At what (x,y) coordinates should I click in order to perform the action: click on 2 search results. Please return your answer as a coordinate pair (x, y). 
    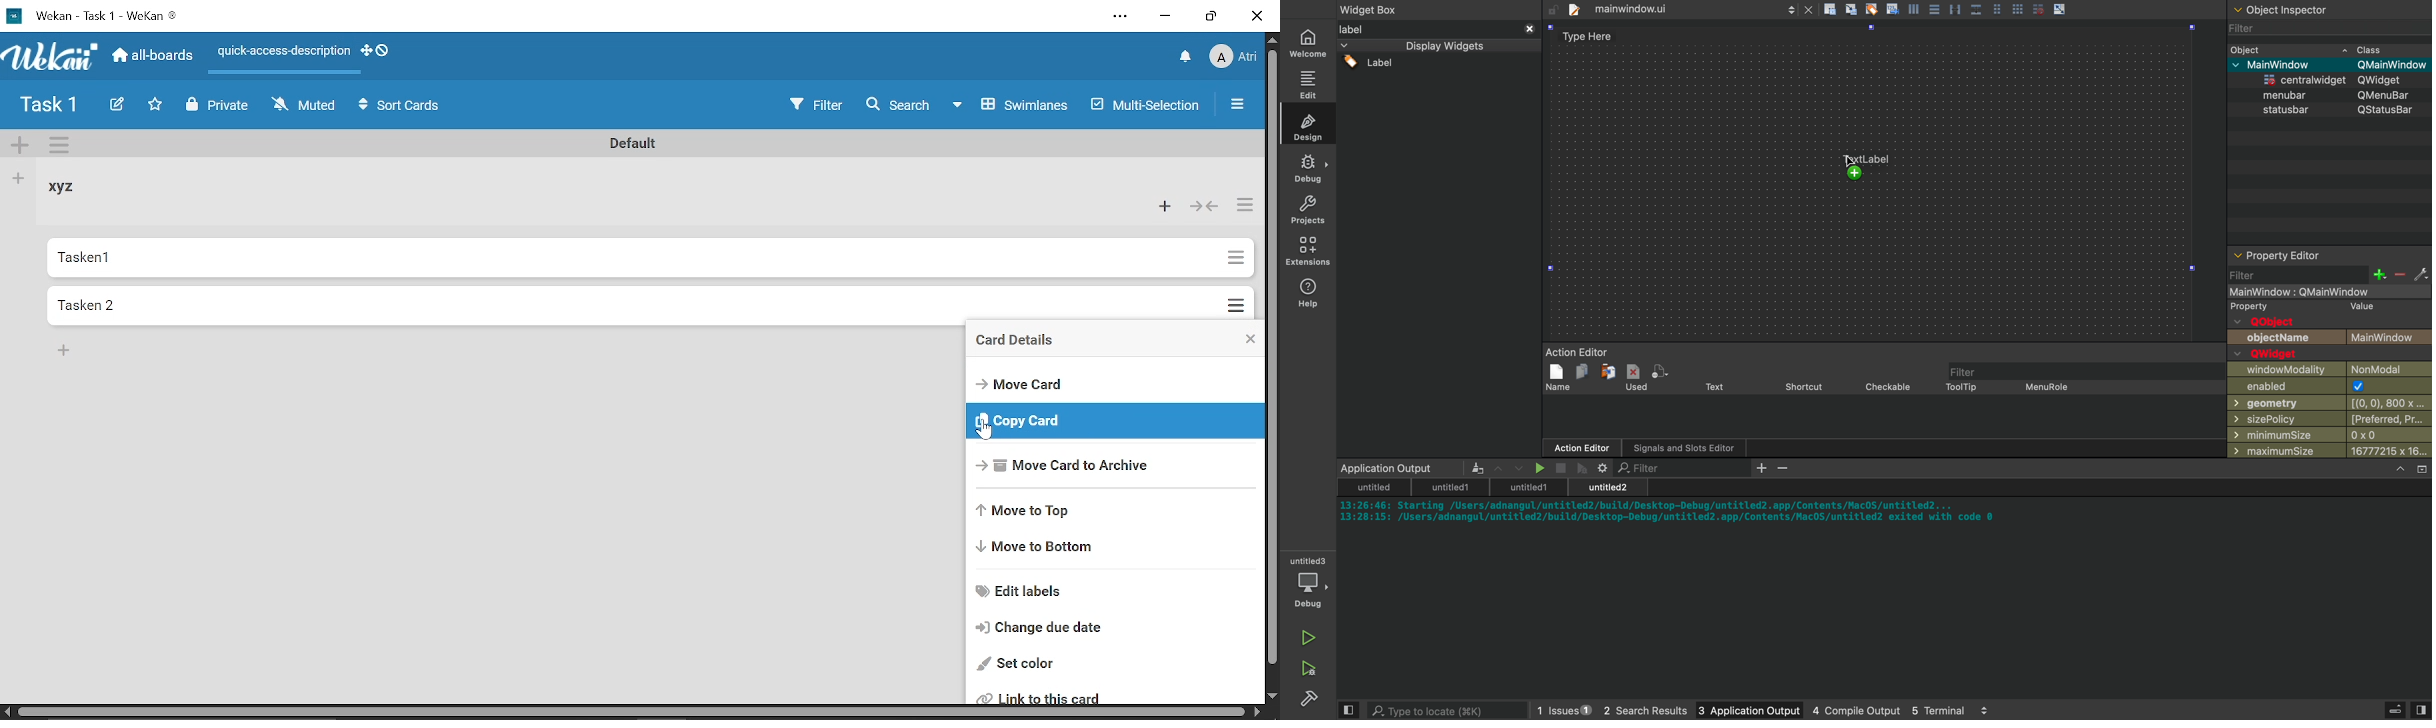
    Looking at the image, I should click on (1634, 711).